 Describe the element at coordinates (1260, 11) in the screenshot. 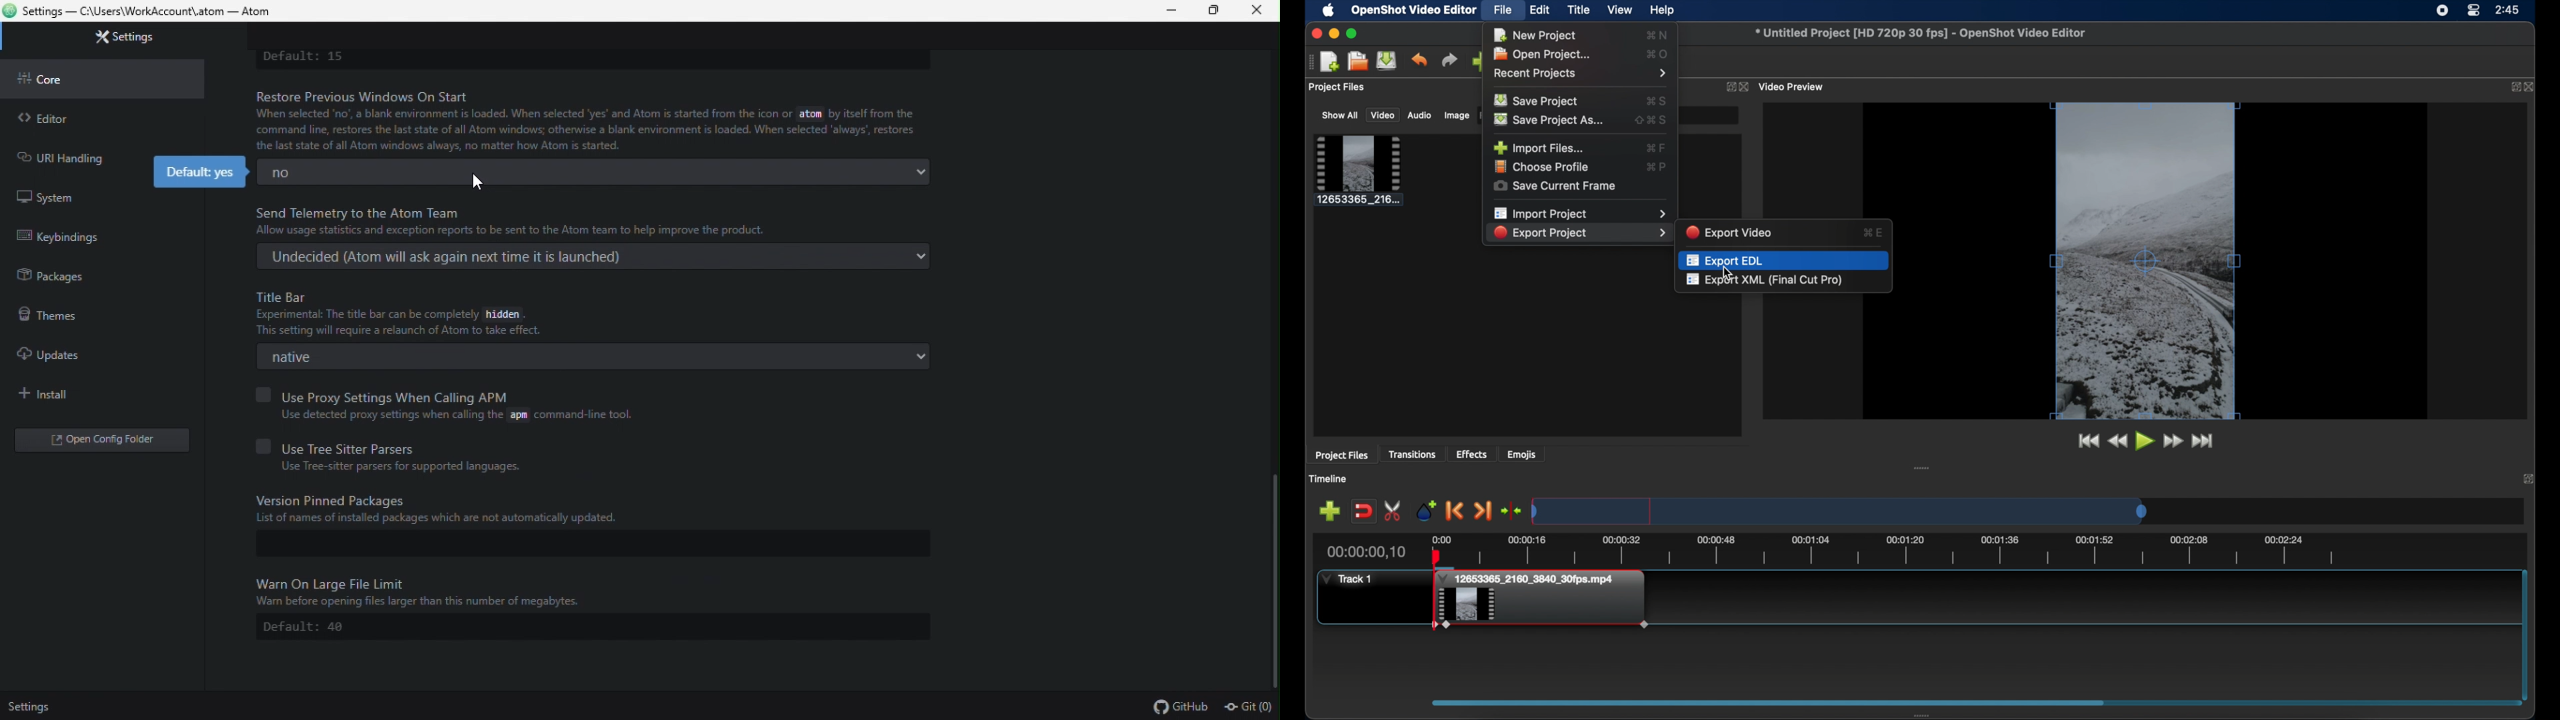

I see `close` at that location.